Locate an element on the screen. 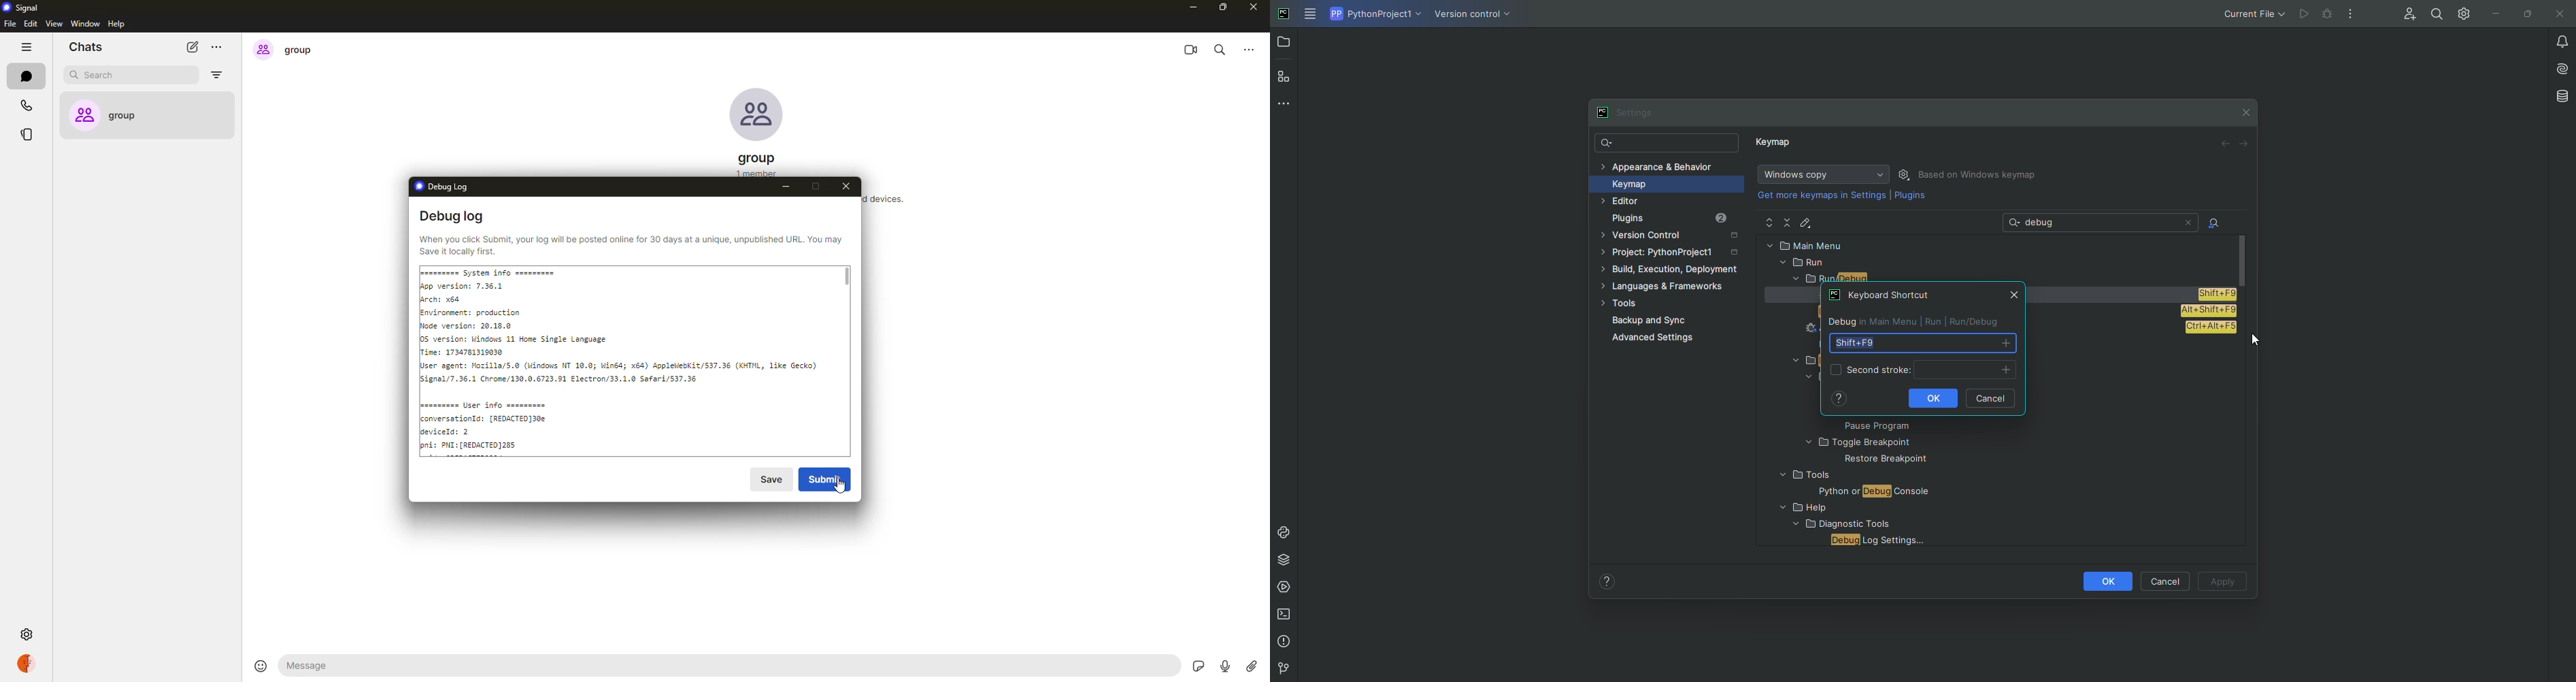 The width and height of the screenshot is (2576, 700). FOLDER NAME is located at coordinates (1836, 525).